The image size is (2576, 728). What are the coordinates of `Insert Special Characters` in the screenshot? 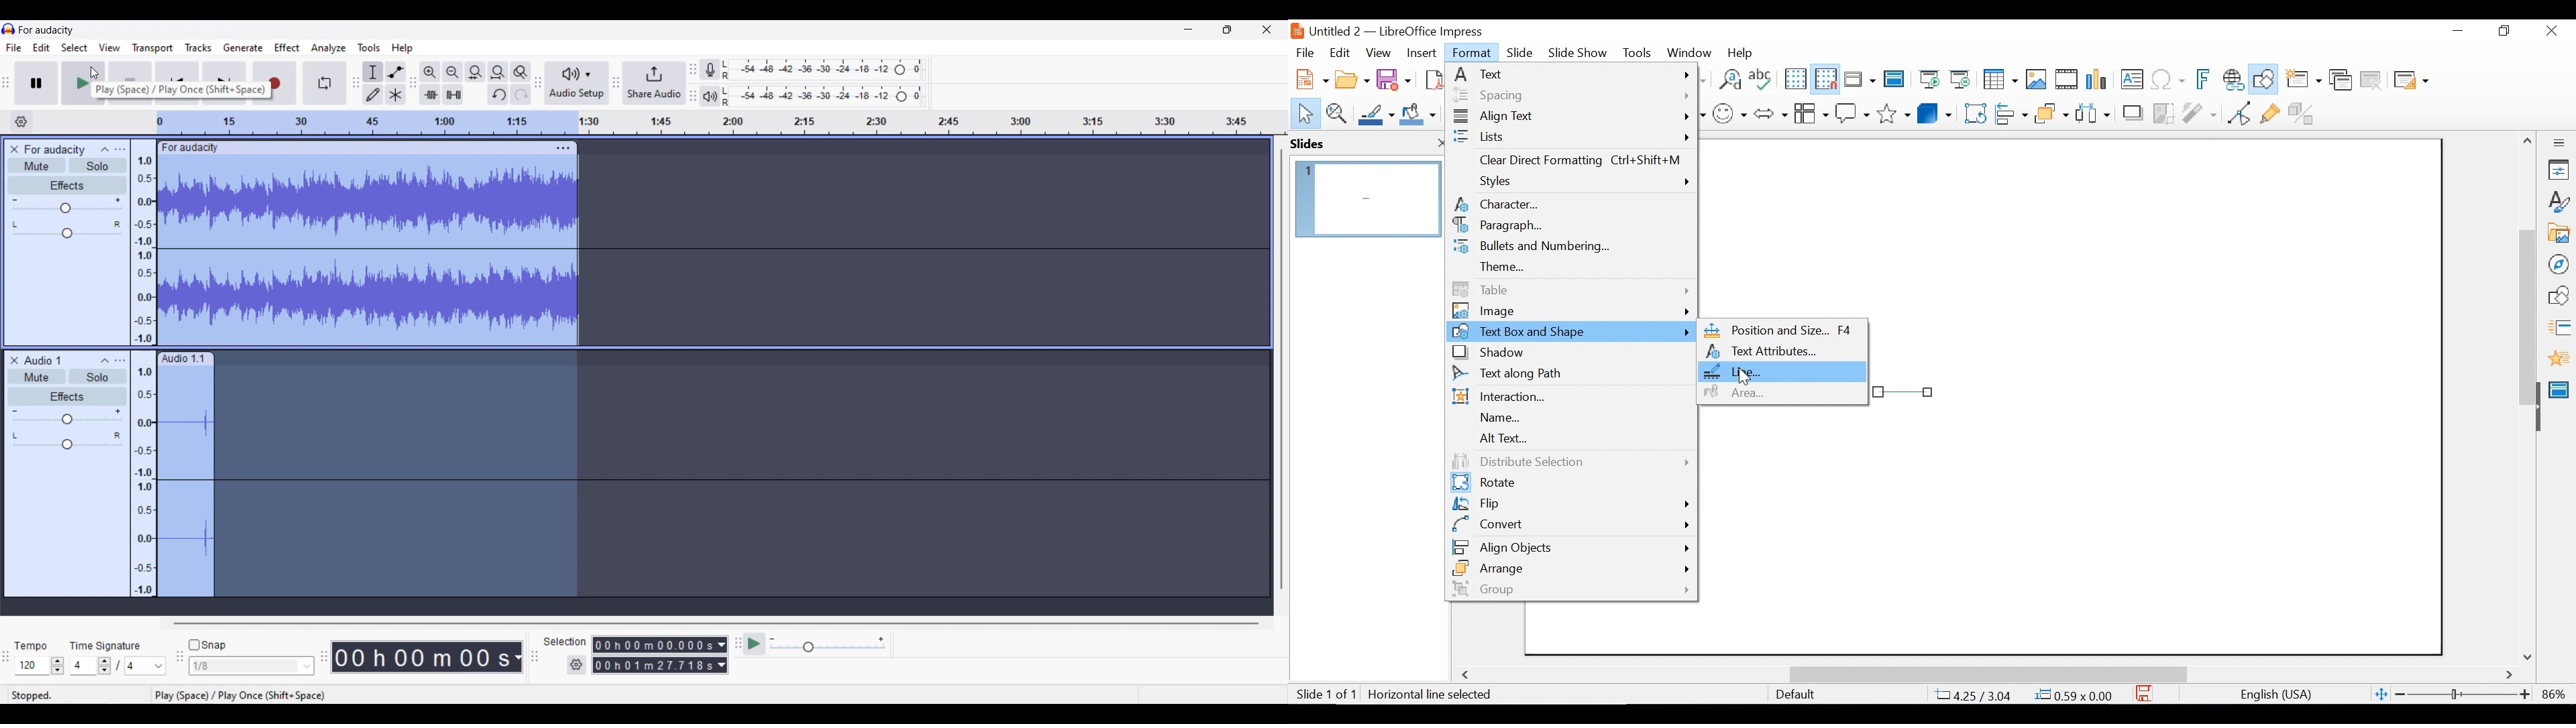 It's located at (2168, 80).